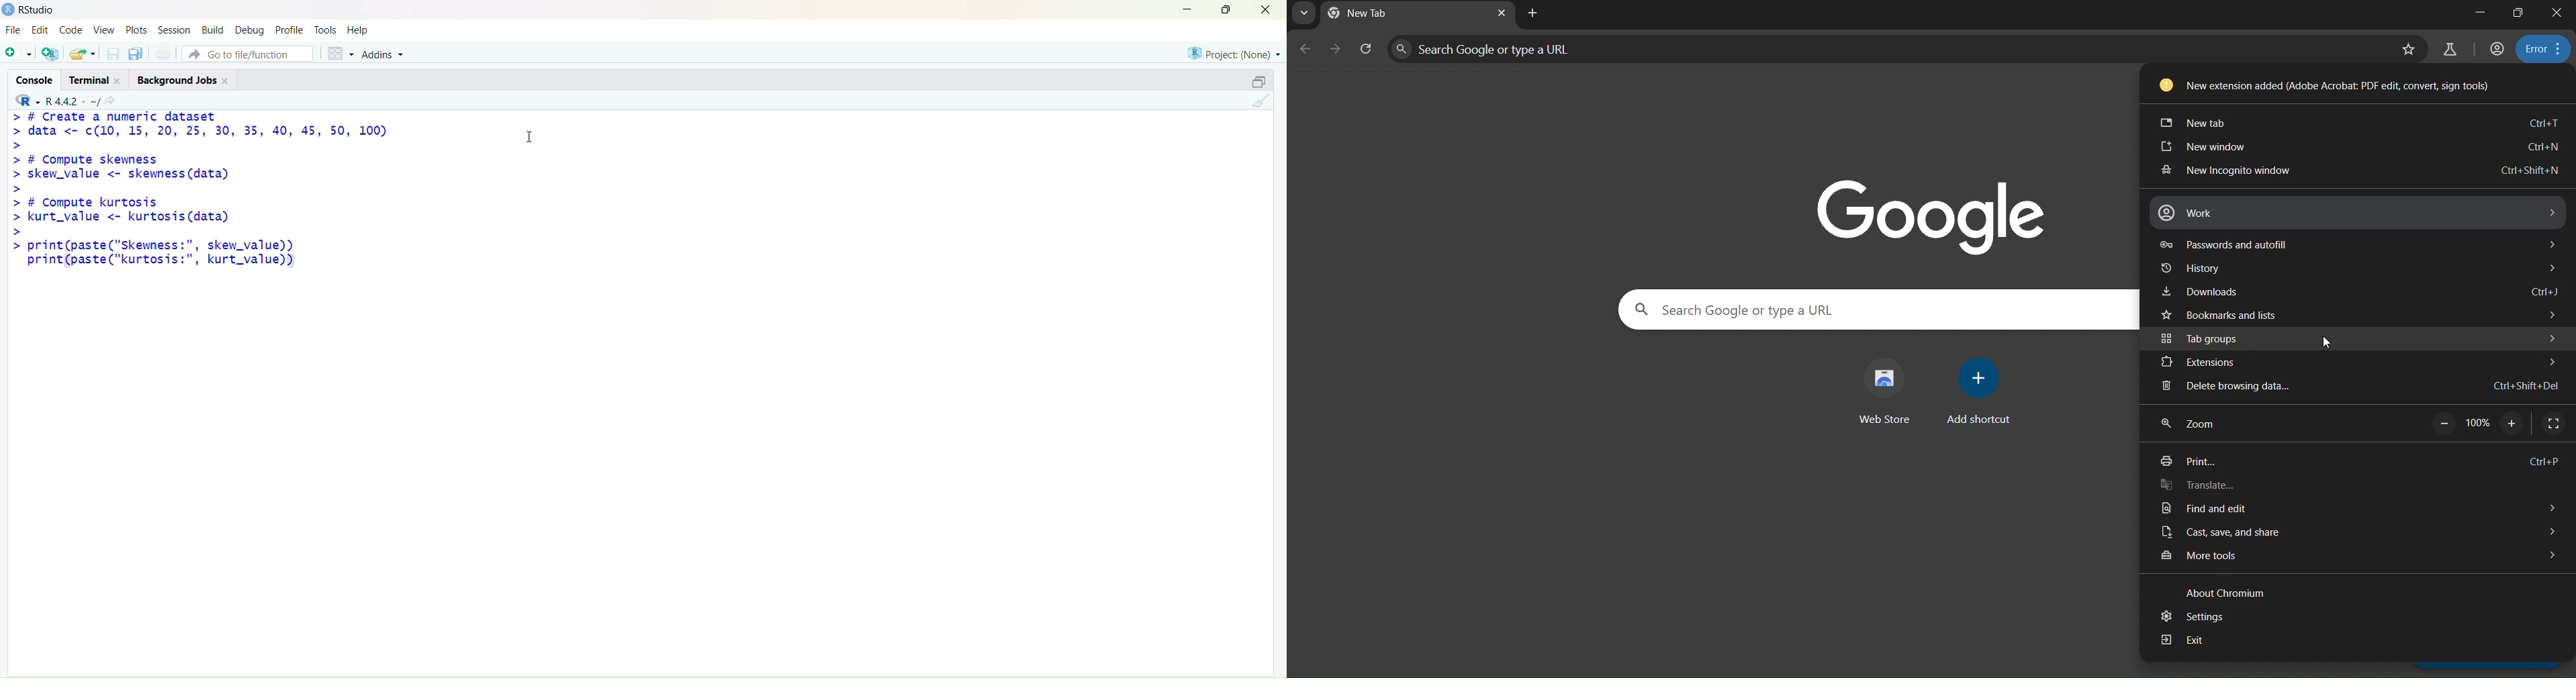 The image size is (2576, 700). What do you see at coordinates (1532, 14) in the screenshot?
I see `new tab` at bounding box center [1532, 14].